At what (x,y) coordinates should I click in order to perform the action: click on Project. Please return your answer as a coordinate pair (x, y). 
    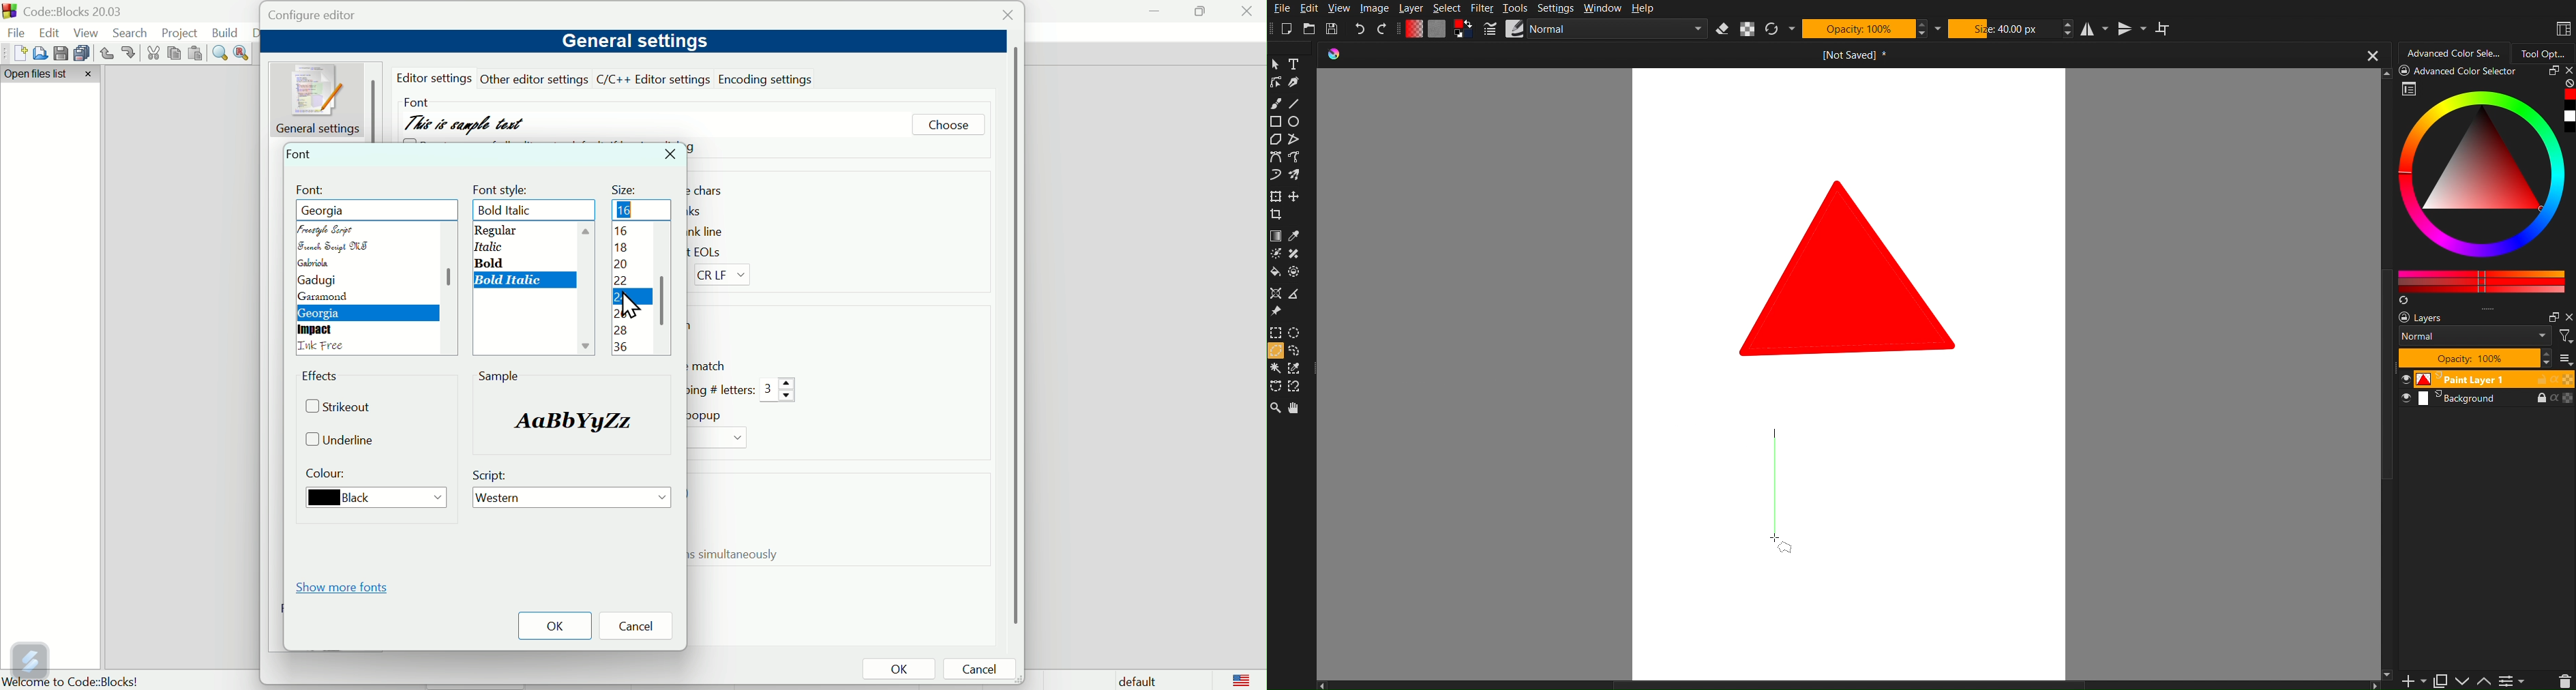
    Looking at the image, I should click on (182, 32).